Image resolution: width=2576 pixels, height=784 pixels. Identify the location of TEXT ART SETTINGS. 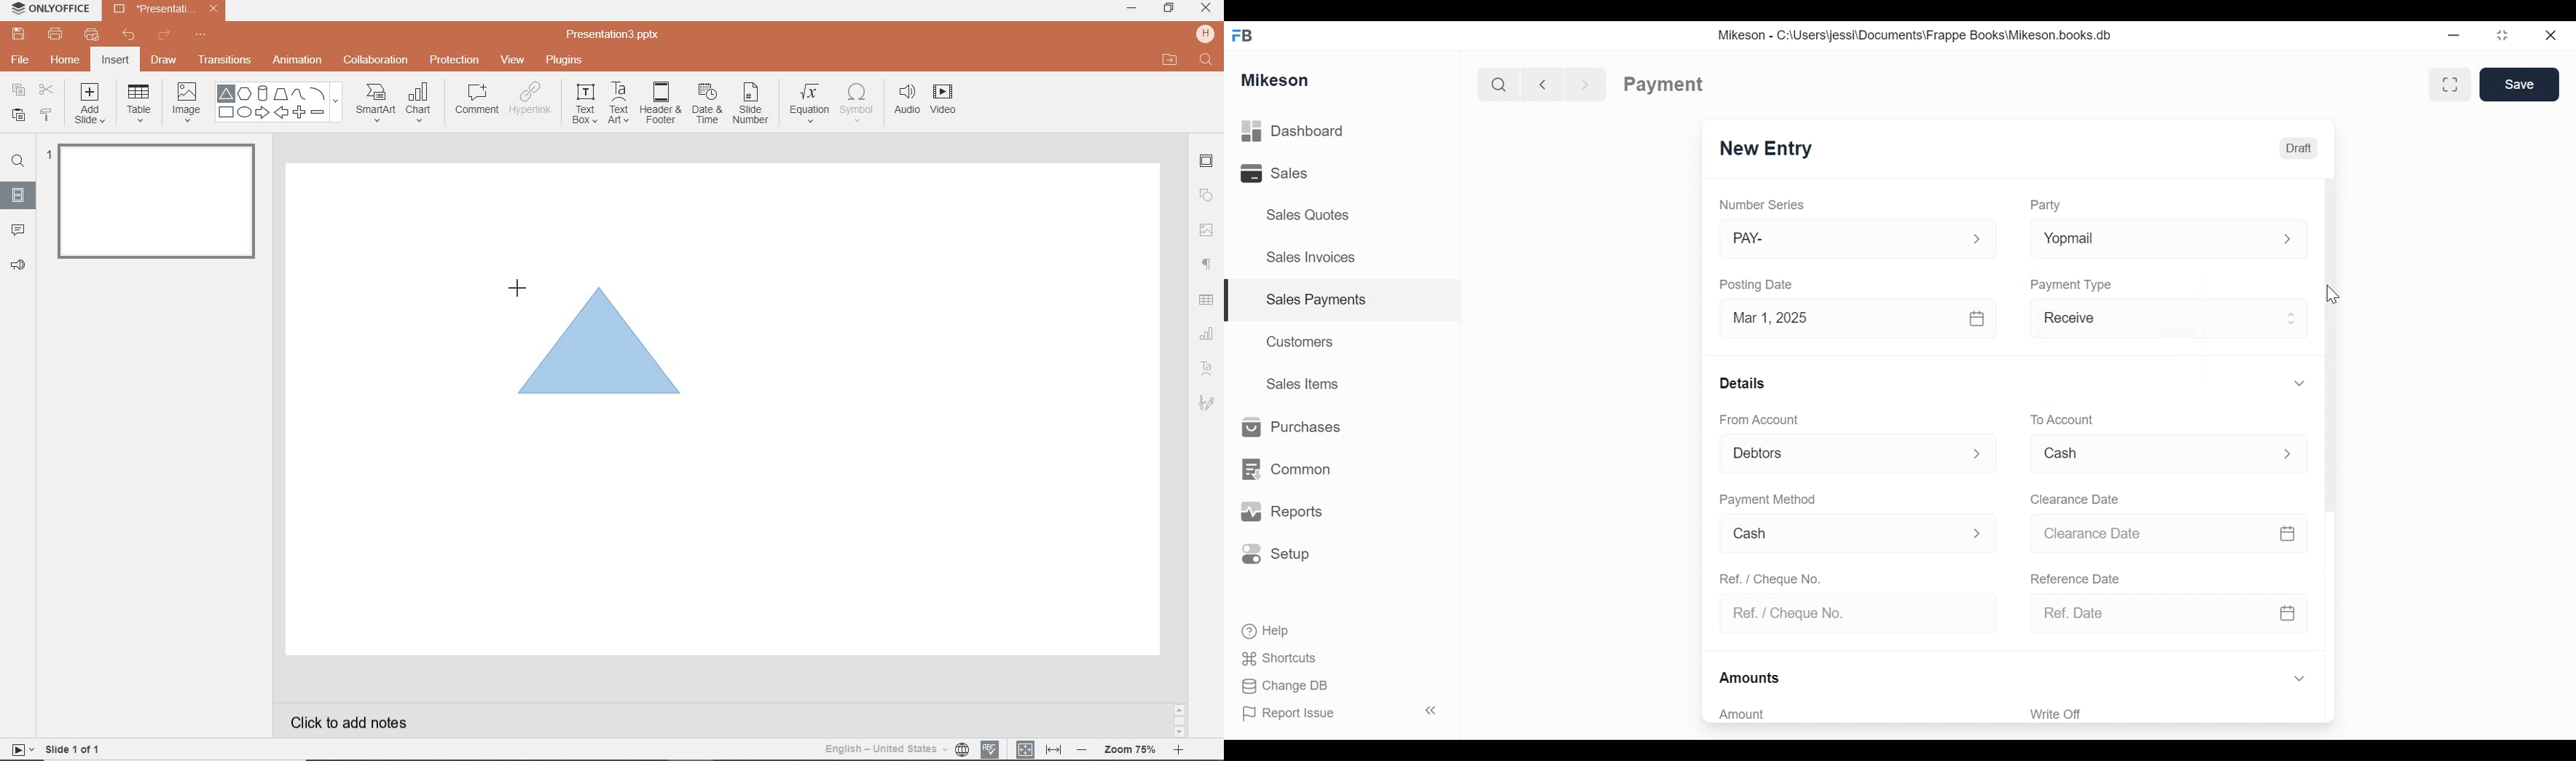
(1207, 370).